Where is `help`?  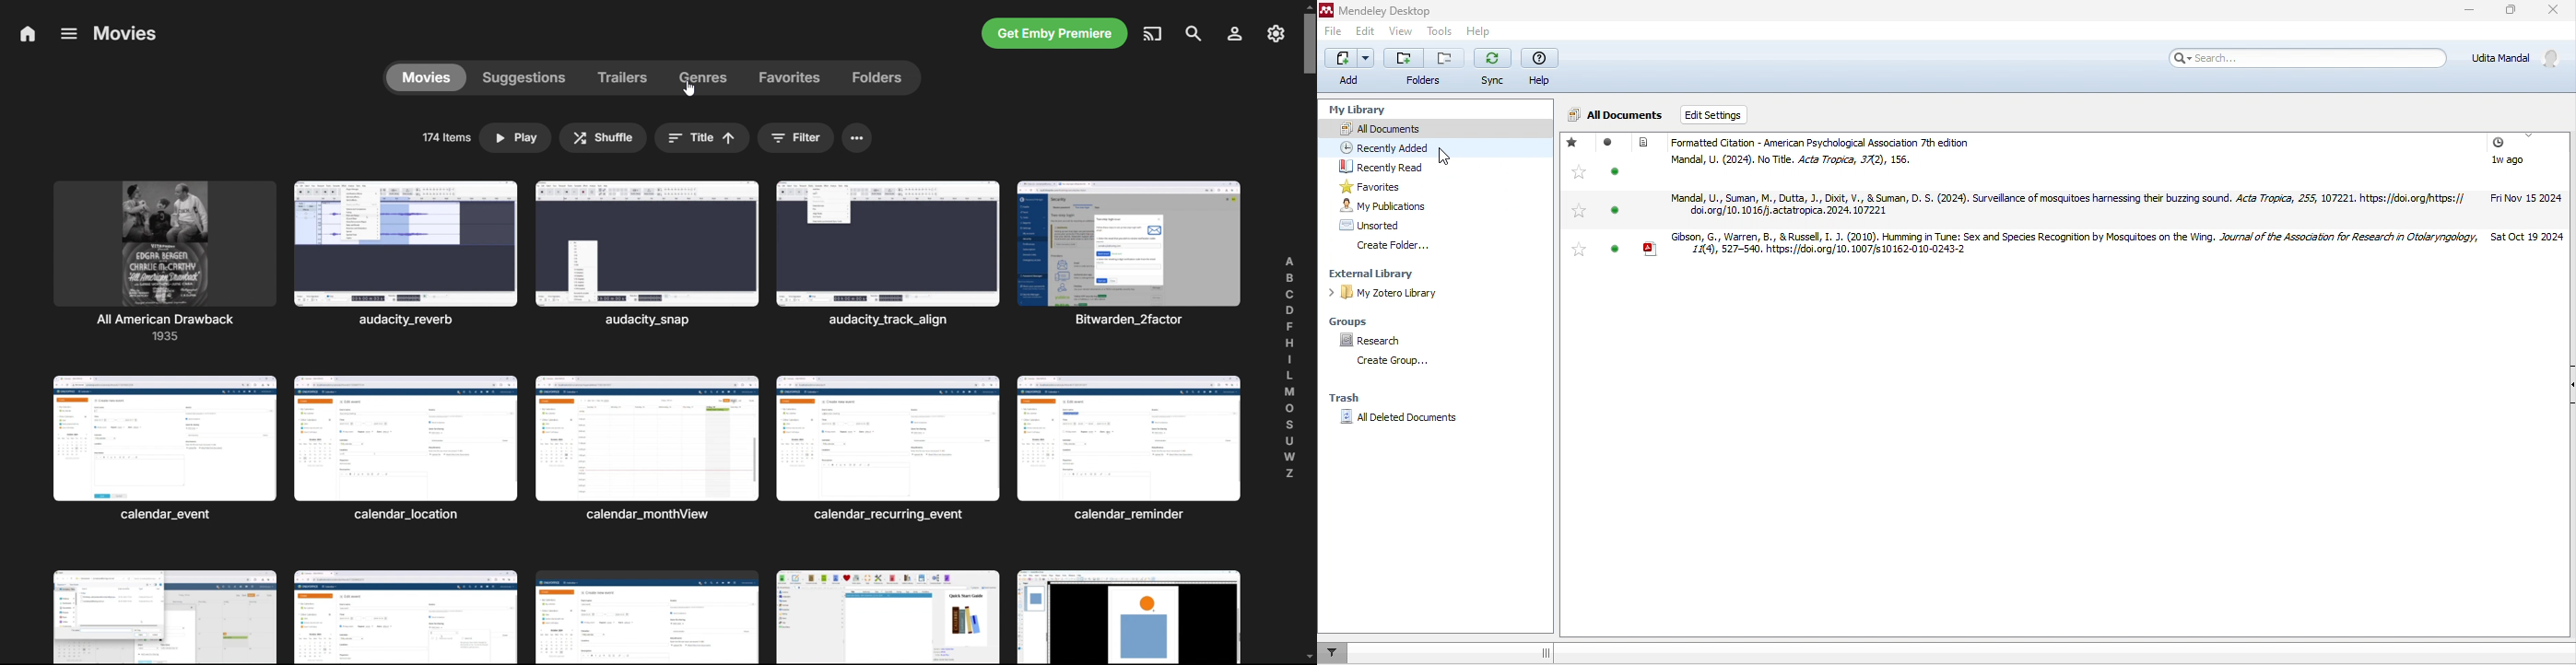 help is located at coordinates (1481, 31).